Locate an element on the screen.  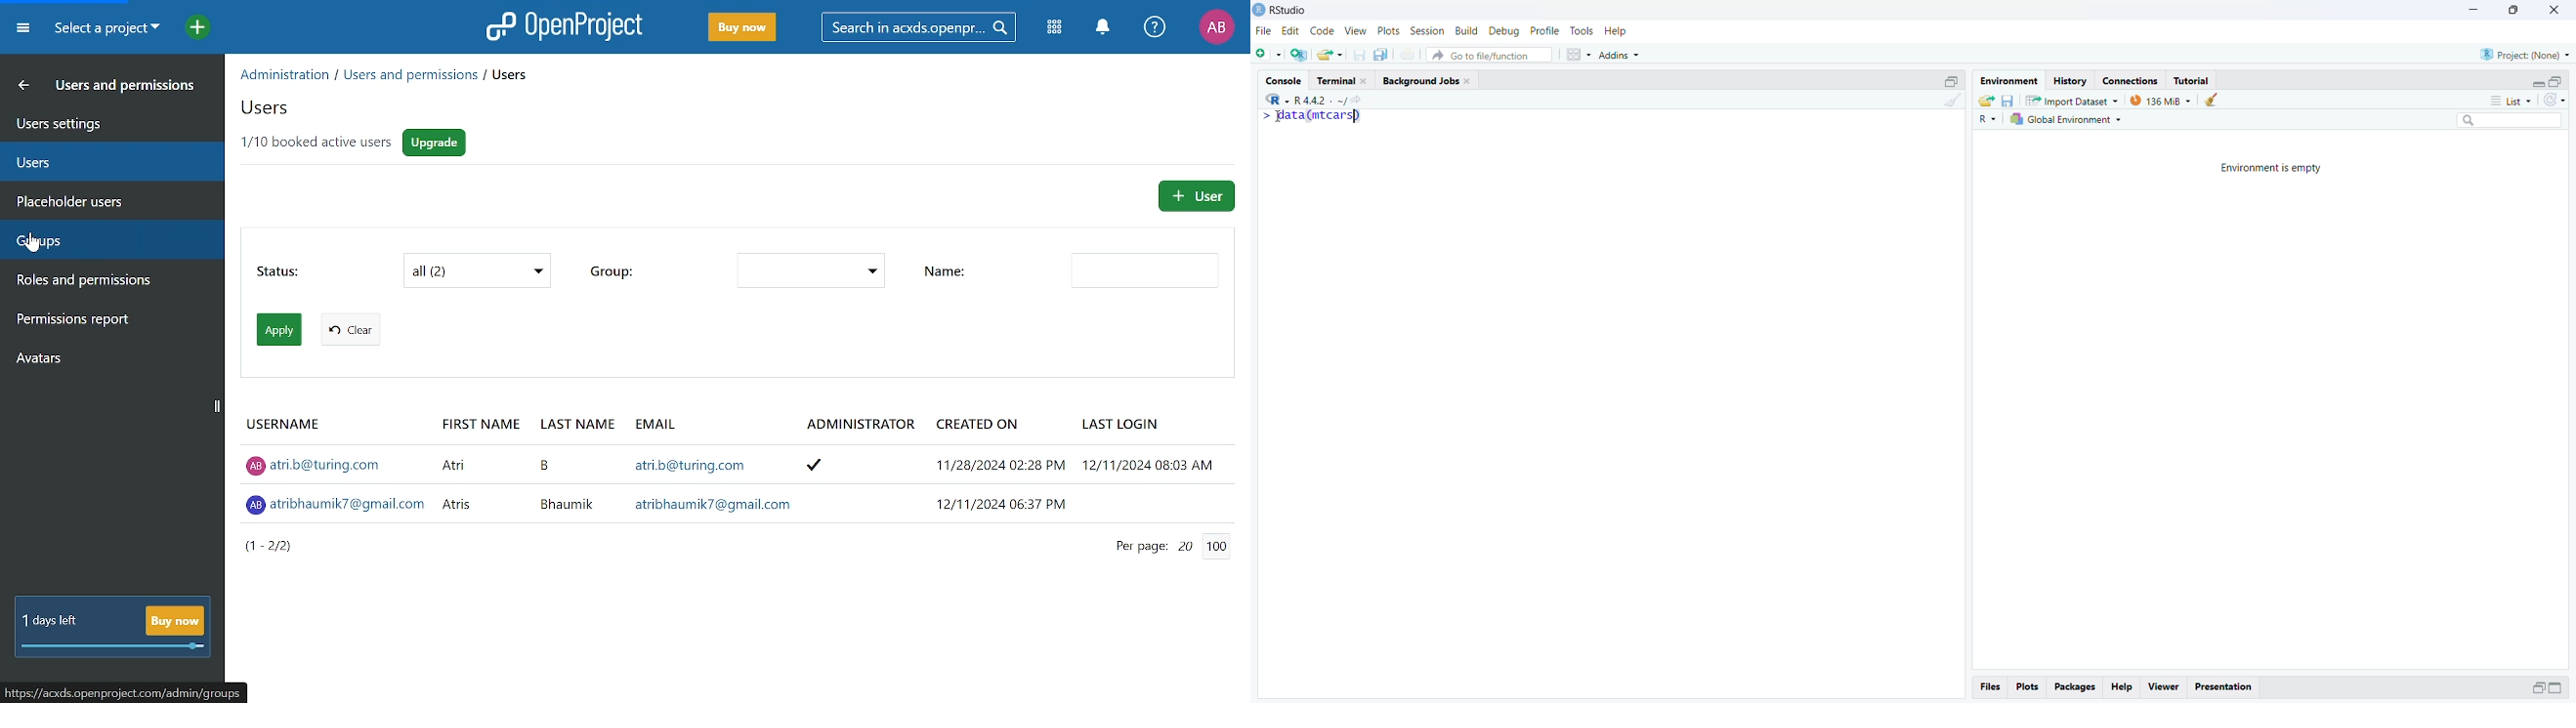
Plots is located at coordinates (2030, 688).